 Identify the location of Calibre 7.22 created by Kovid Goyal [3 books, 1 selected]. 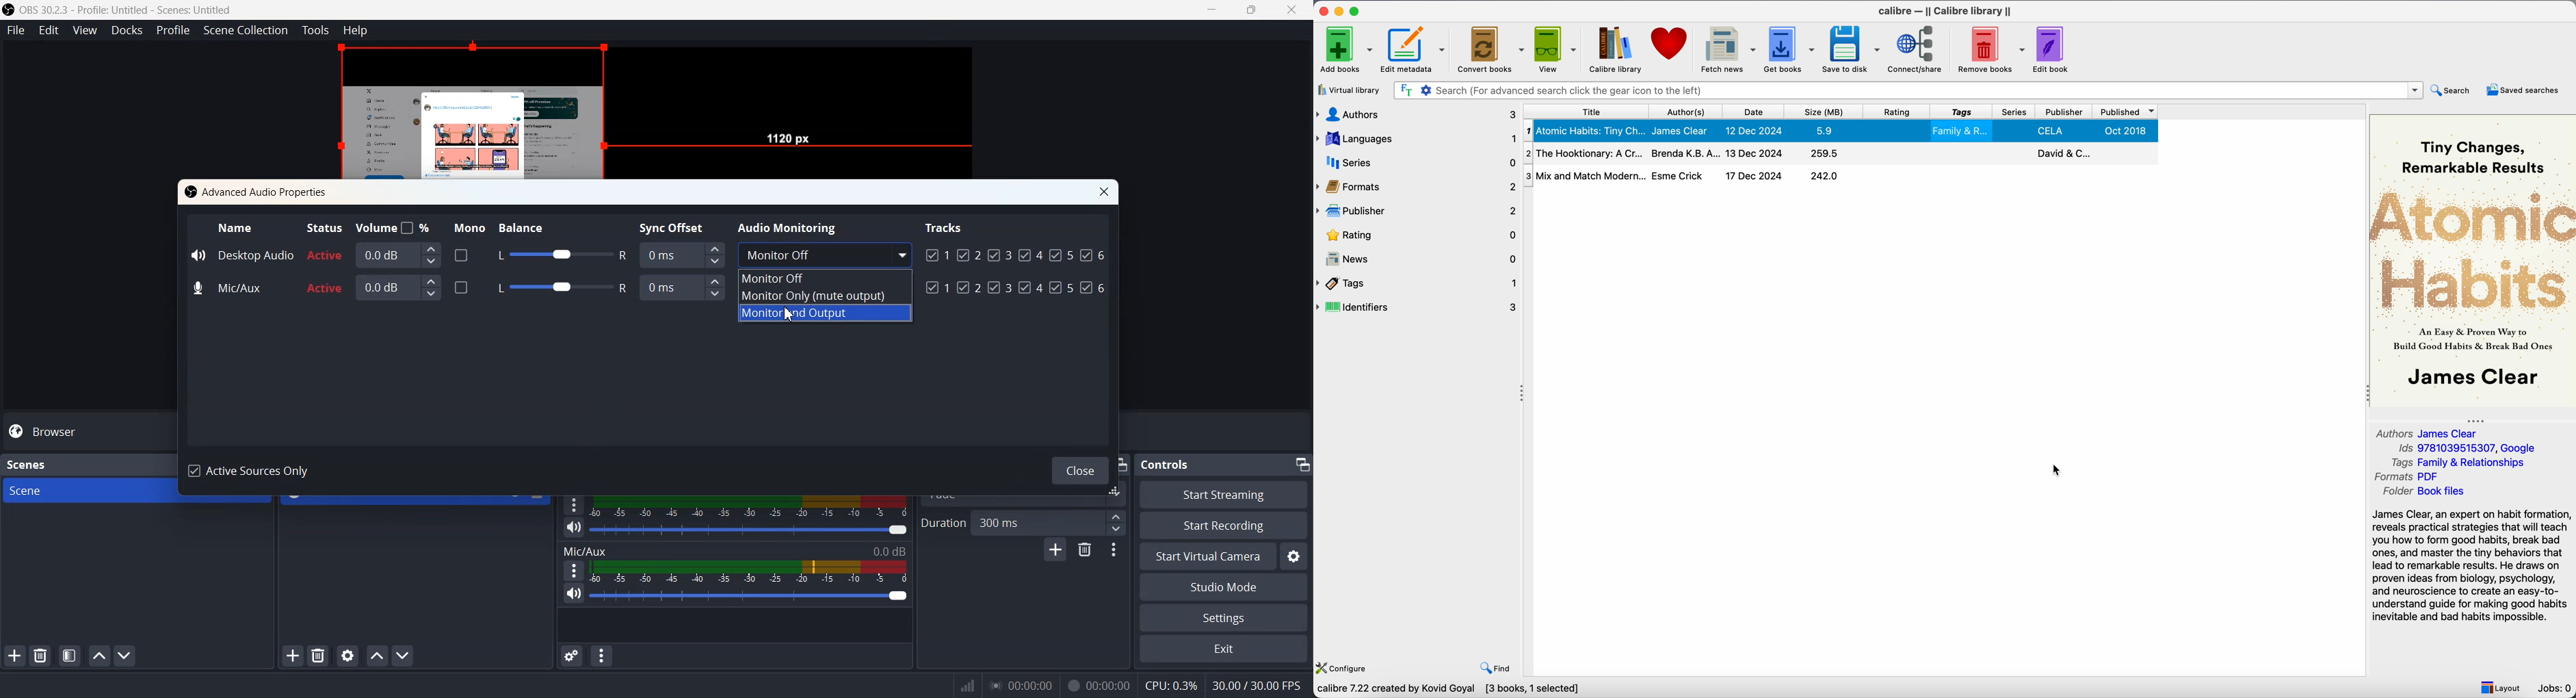
(1449, 692).